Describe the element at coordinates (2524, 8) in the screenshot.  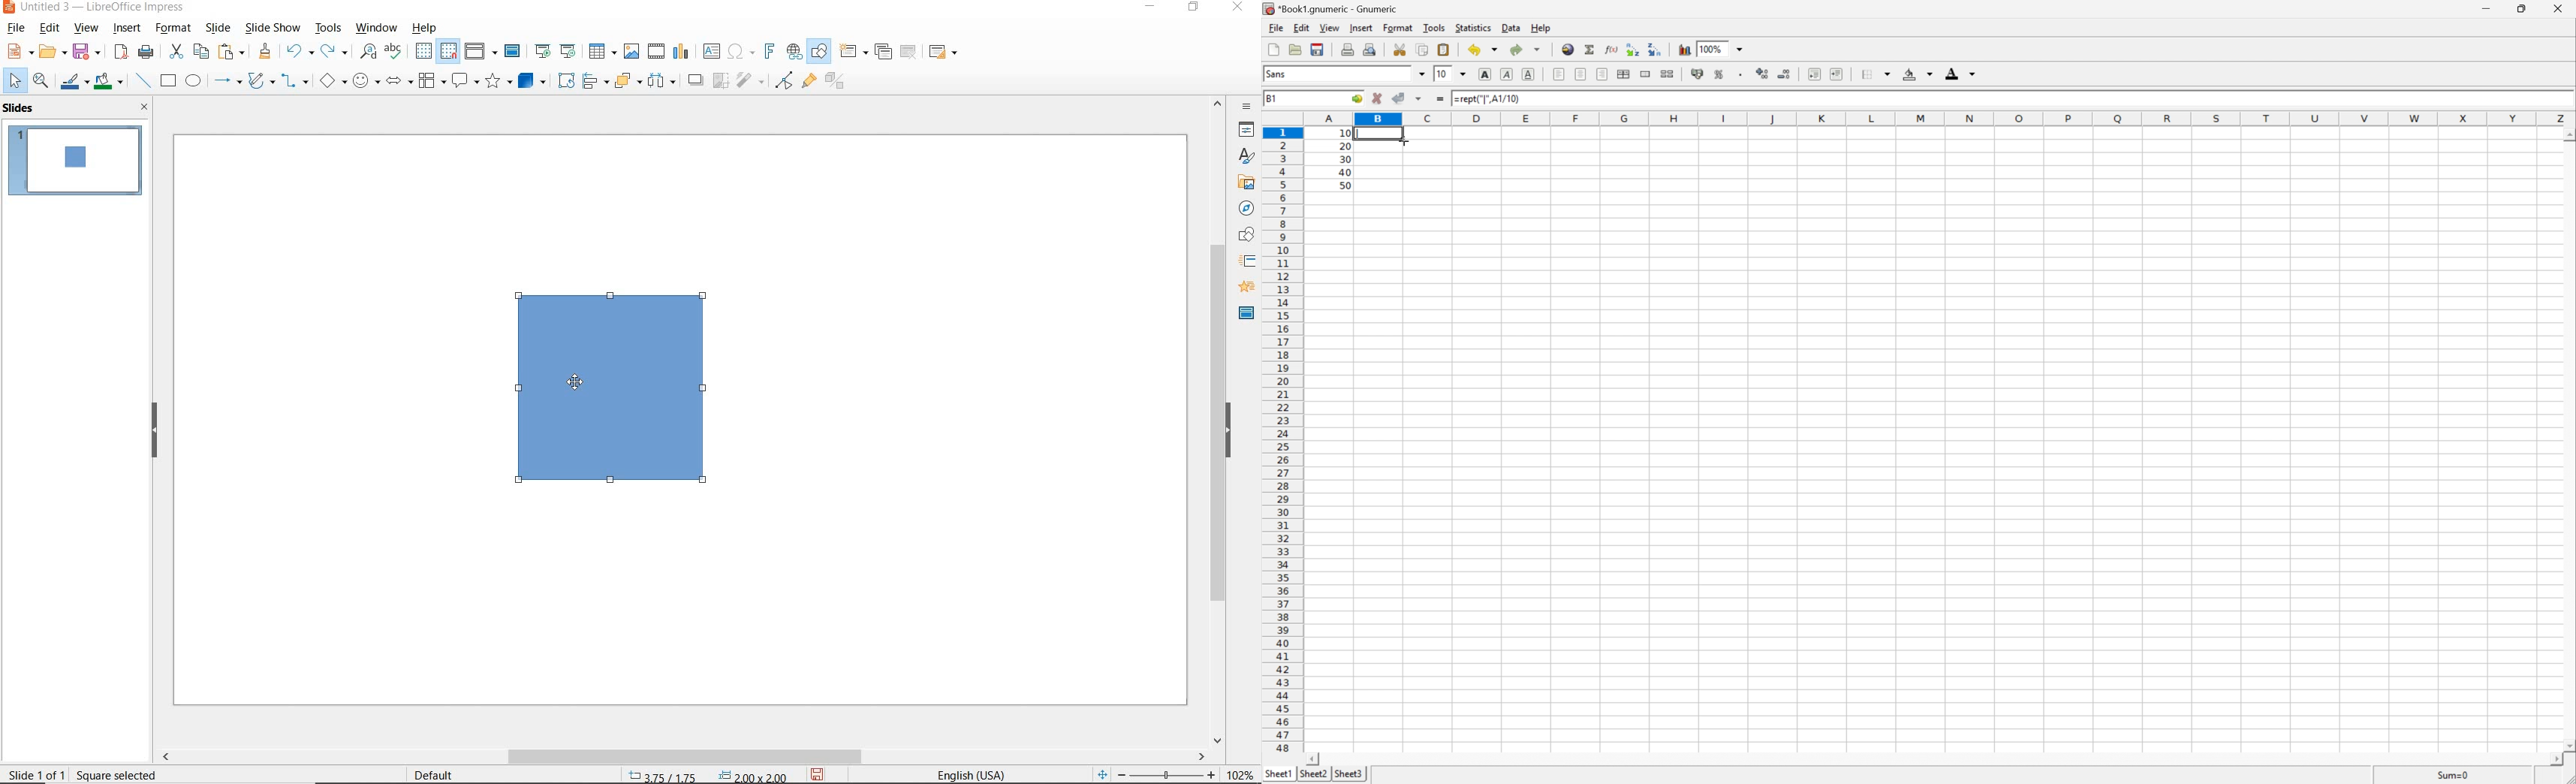
I see `Restore Down` at that location.